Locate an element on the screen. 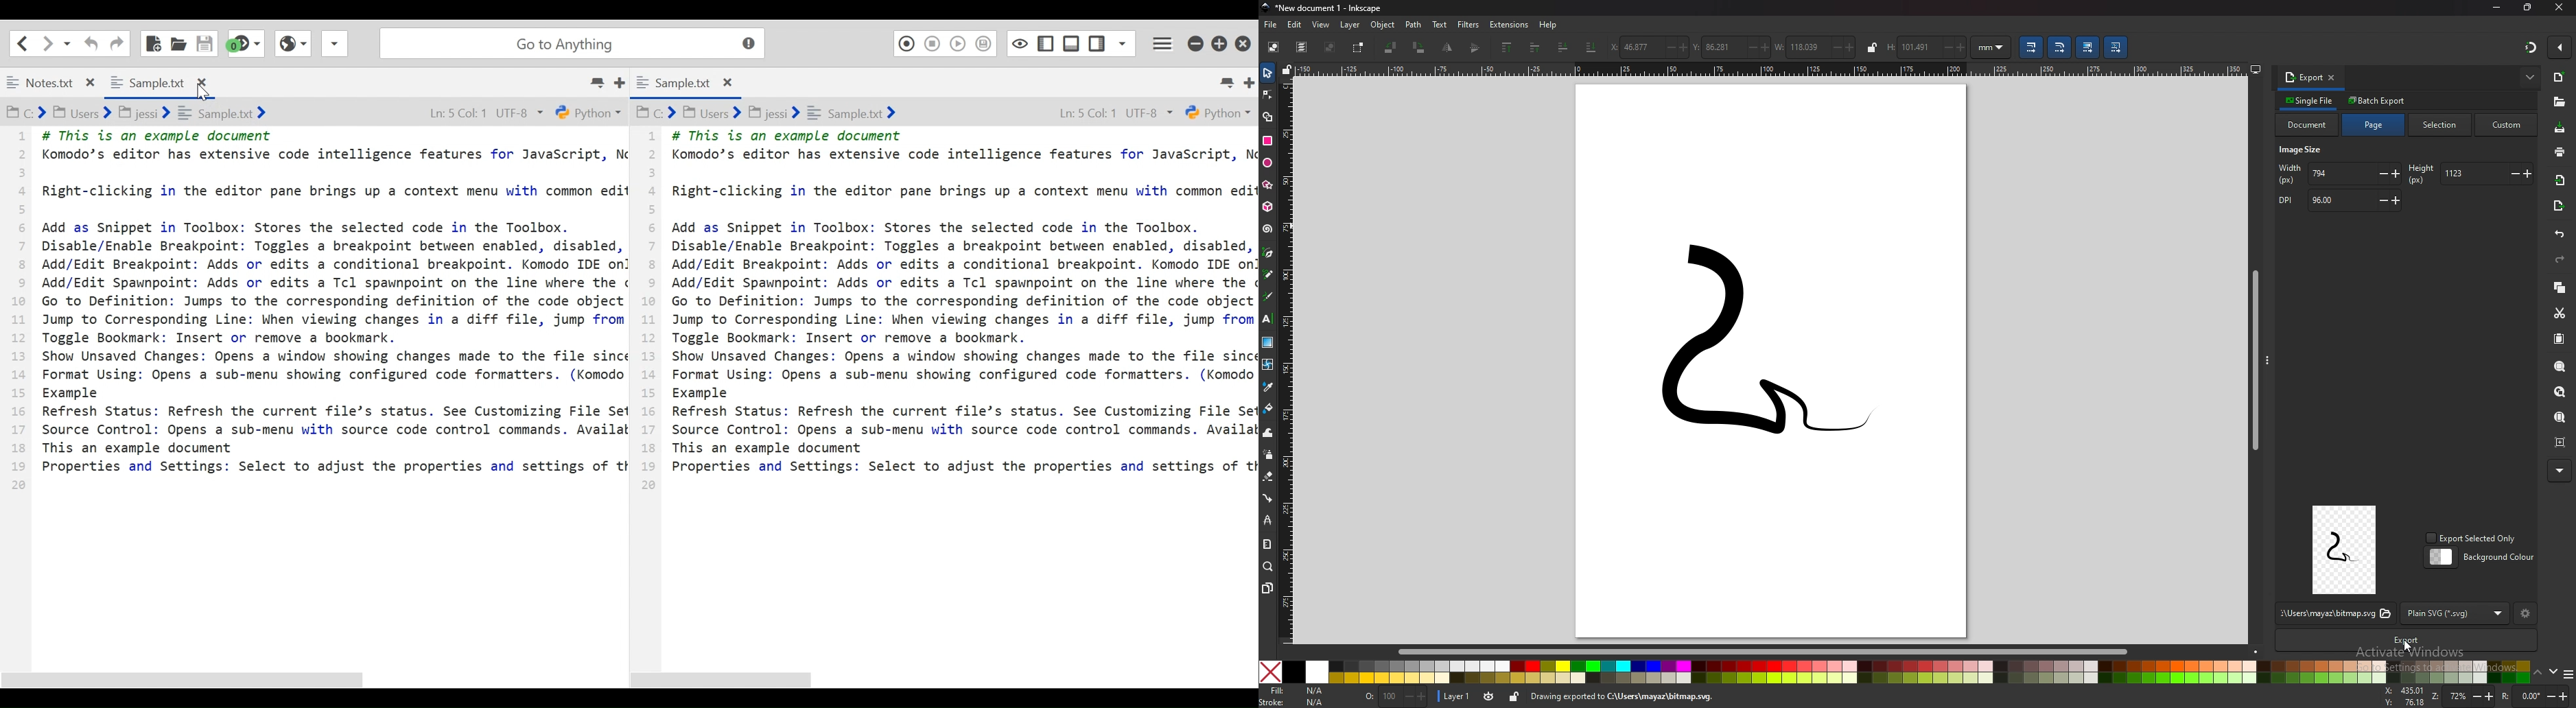 The width and height of the screenshot is (2576, 728). resize is located at coordinates (2528, 8).